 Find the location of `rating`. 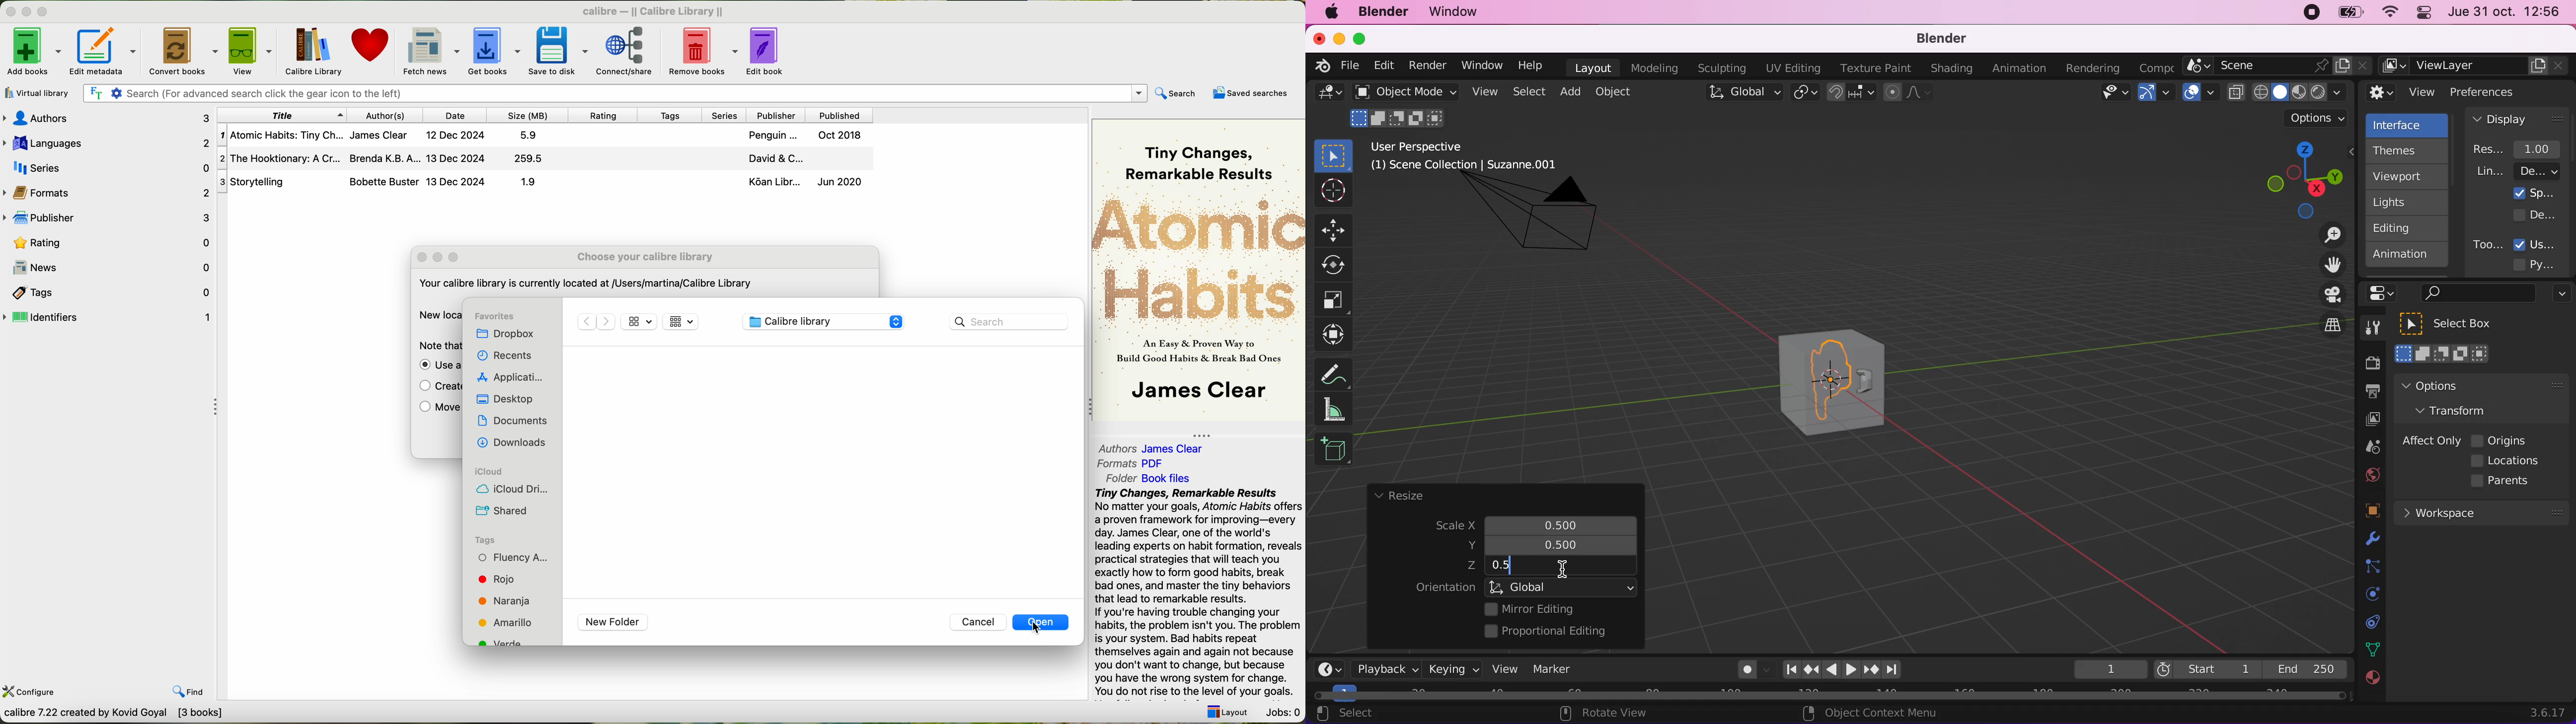

rating is located at coordinates (108, 242).